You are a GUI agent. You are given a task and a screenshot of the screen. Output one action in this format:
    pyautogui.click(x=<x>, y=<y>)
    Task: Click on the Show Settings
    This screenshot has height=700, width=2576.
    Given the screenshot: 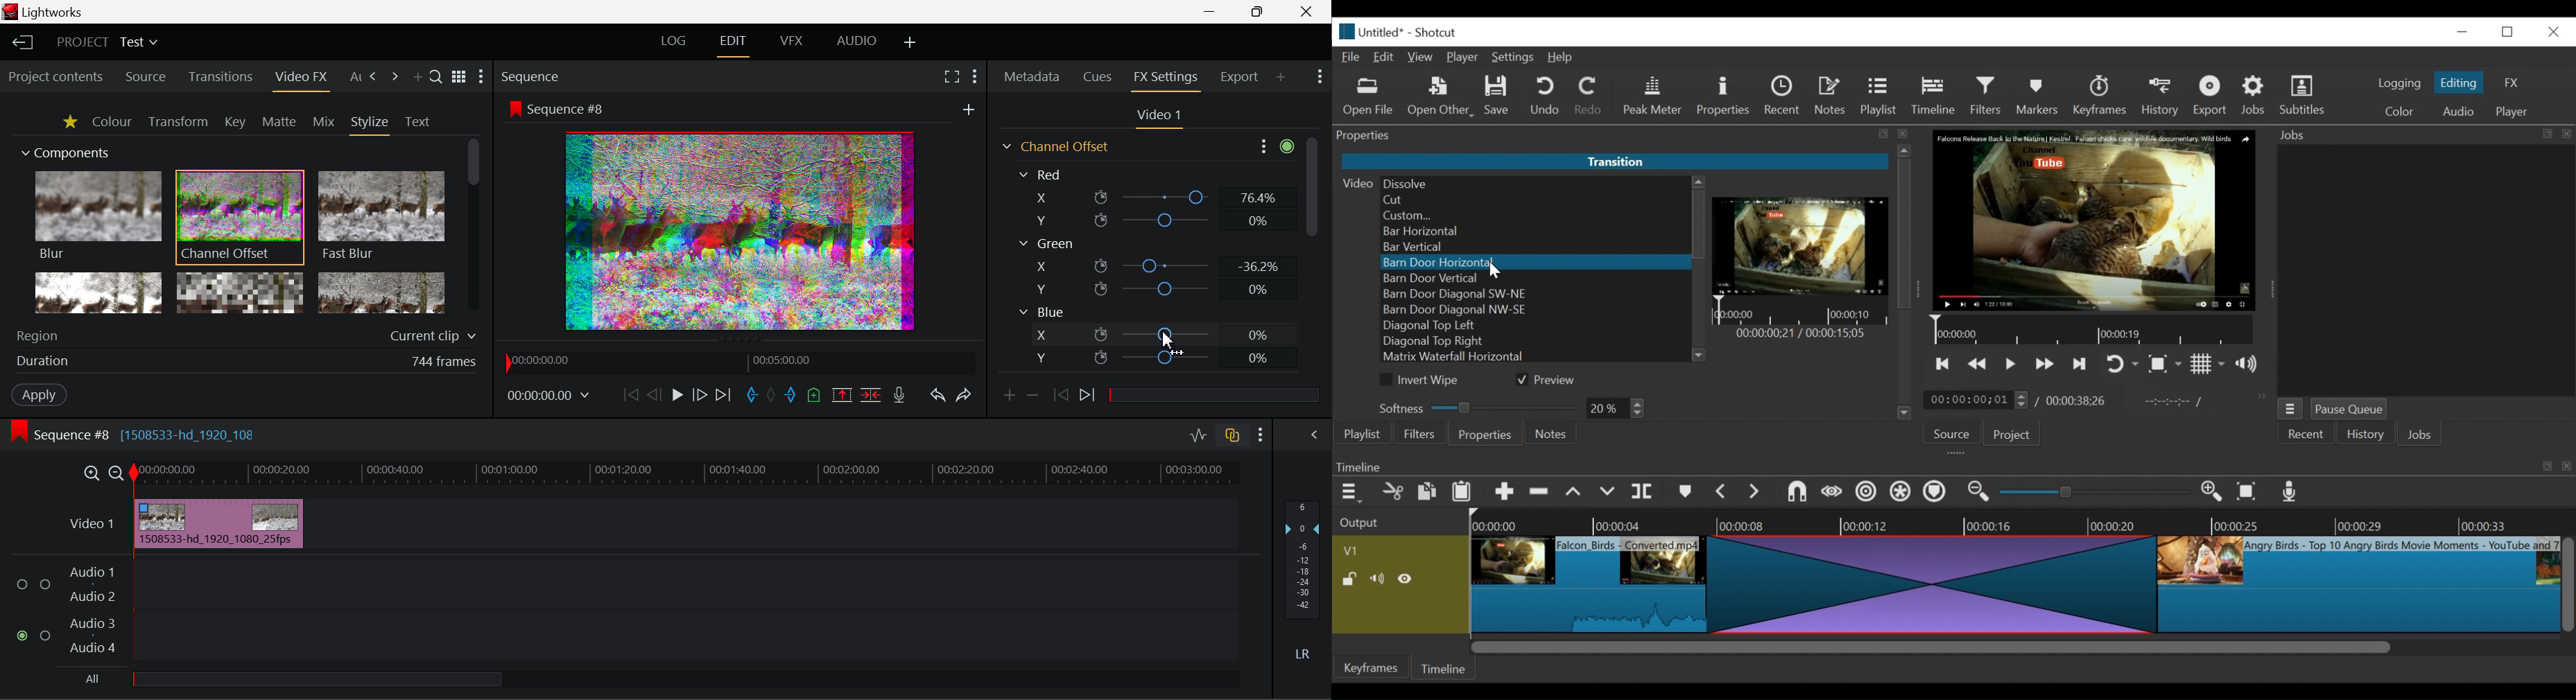 What is the action you would take?
    pyautogui.click(x=1319, y=76)
    